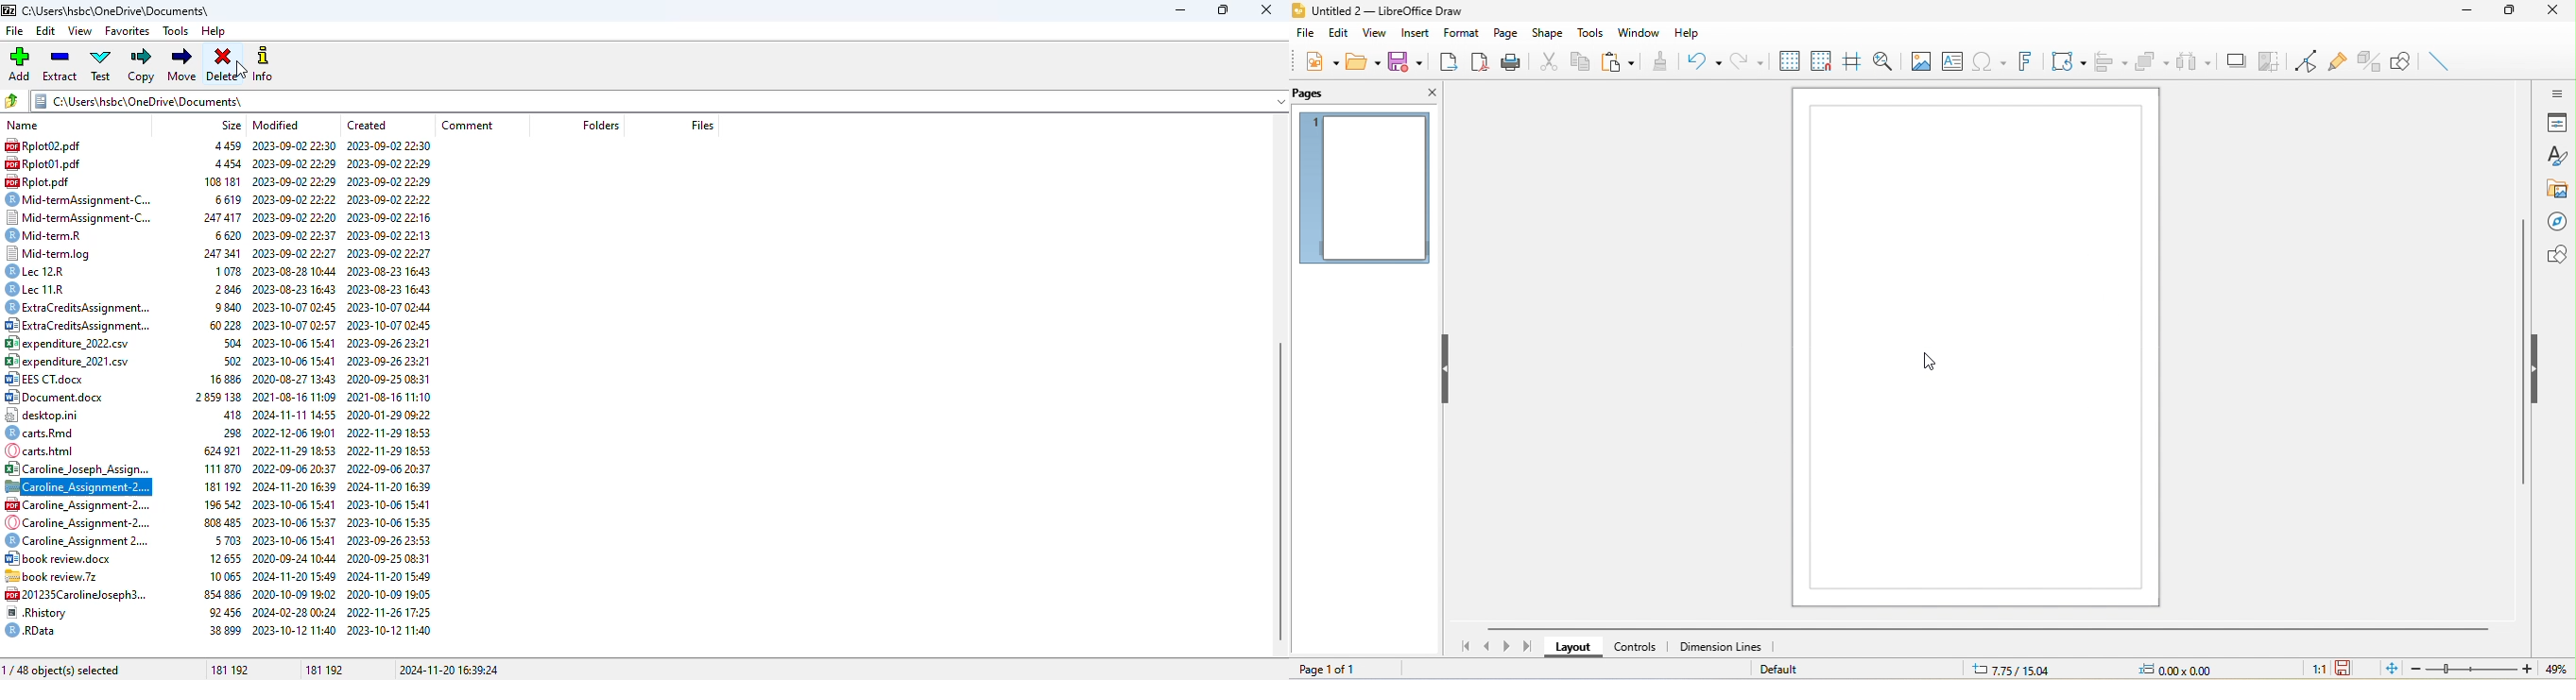  What do you see at coordinates (1428, 91) in the screenshot?
I see `close` at bounding box center [1428, 91].